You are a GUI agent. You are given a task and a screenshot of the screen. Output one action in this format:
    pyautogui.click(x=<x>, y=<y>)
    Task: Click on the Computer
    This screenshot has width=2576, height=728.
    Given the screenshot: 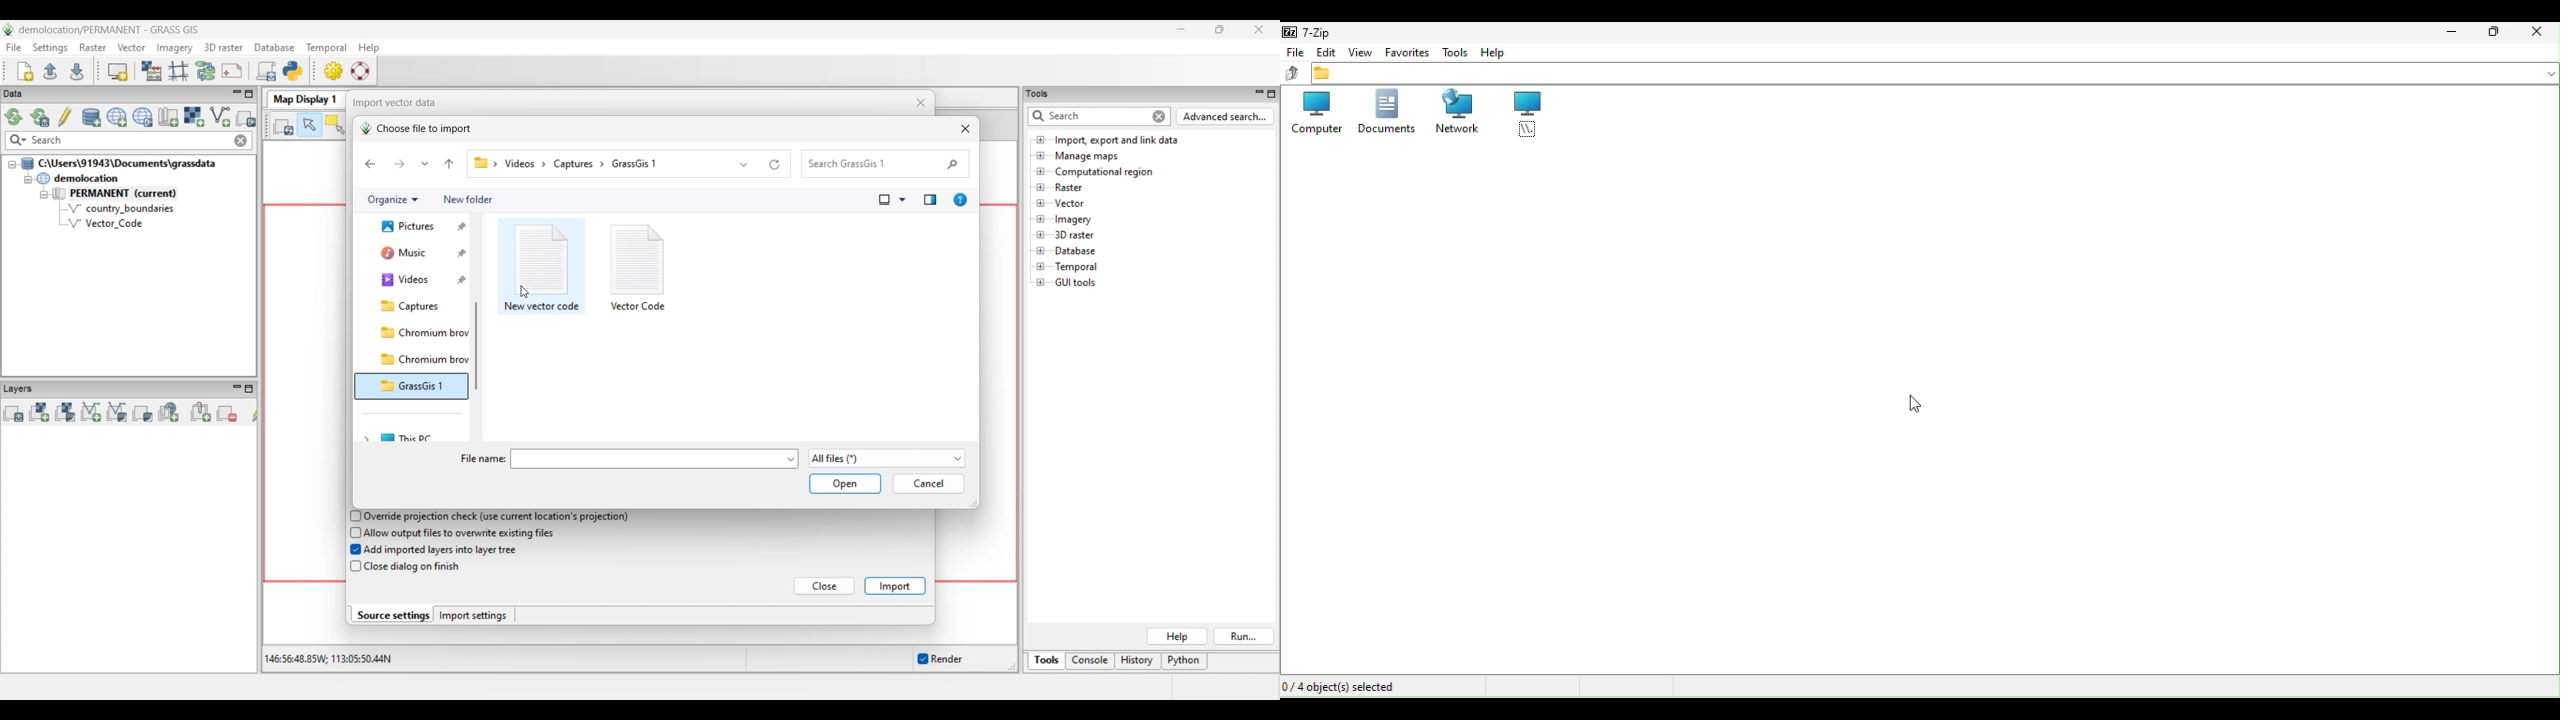 What is the action you would take?
    pyautogui.click(x=1313, y=114)
    